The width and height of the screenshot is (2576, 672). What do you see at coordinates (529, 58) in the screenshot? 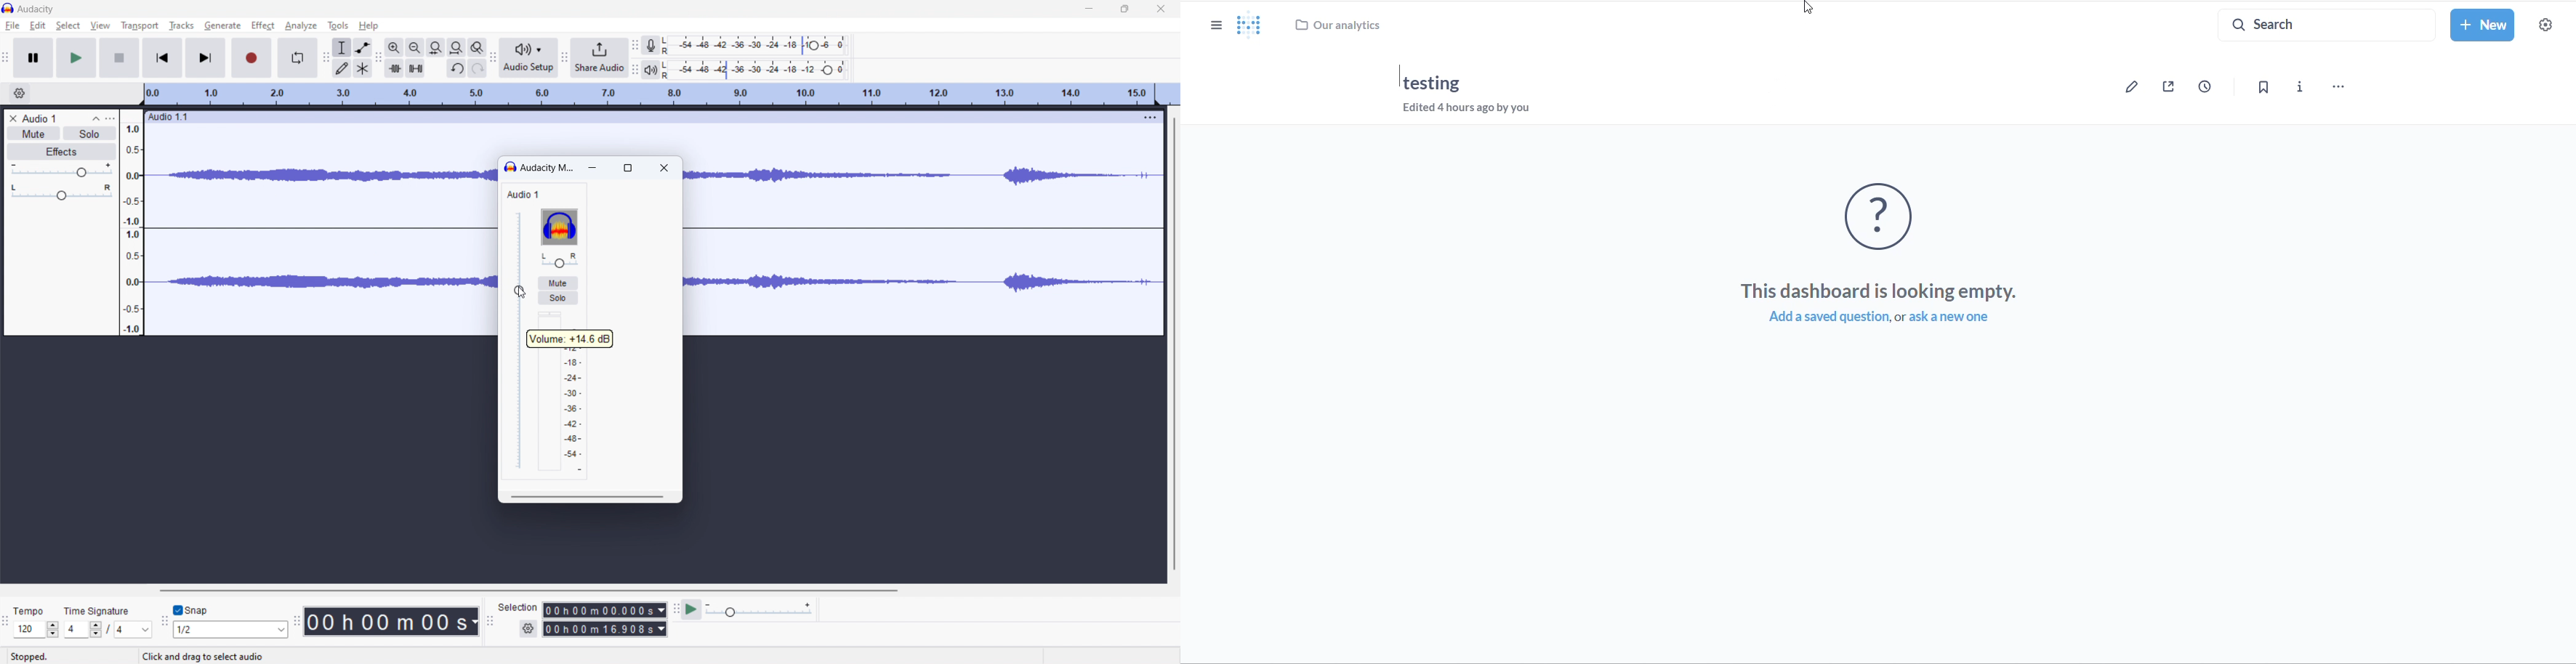
I see `audio setup` at bounding box center [529, 58].